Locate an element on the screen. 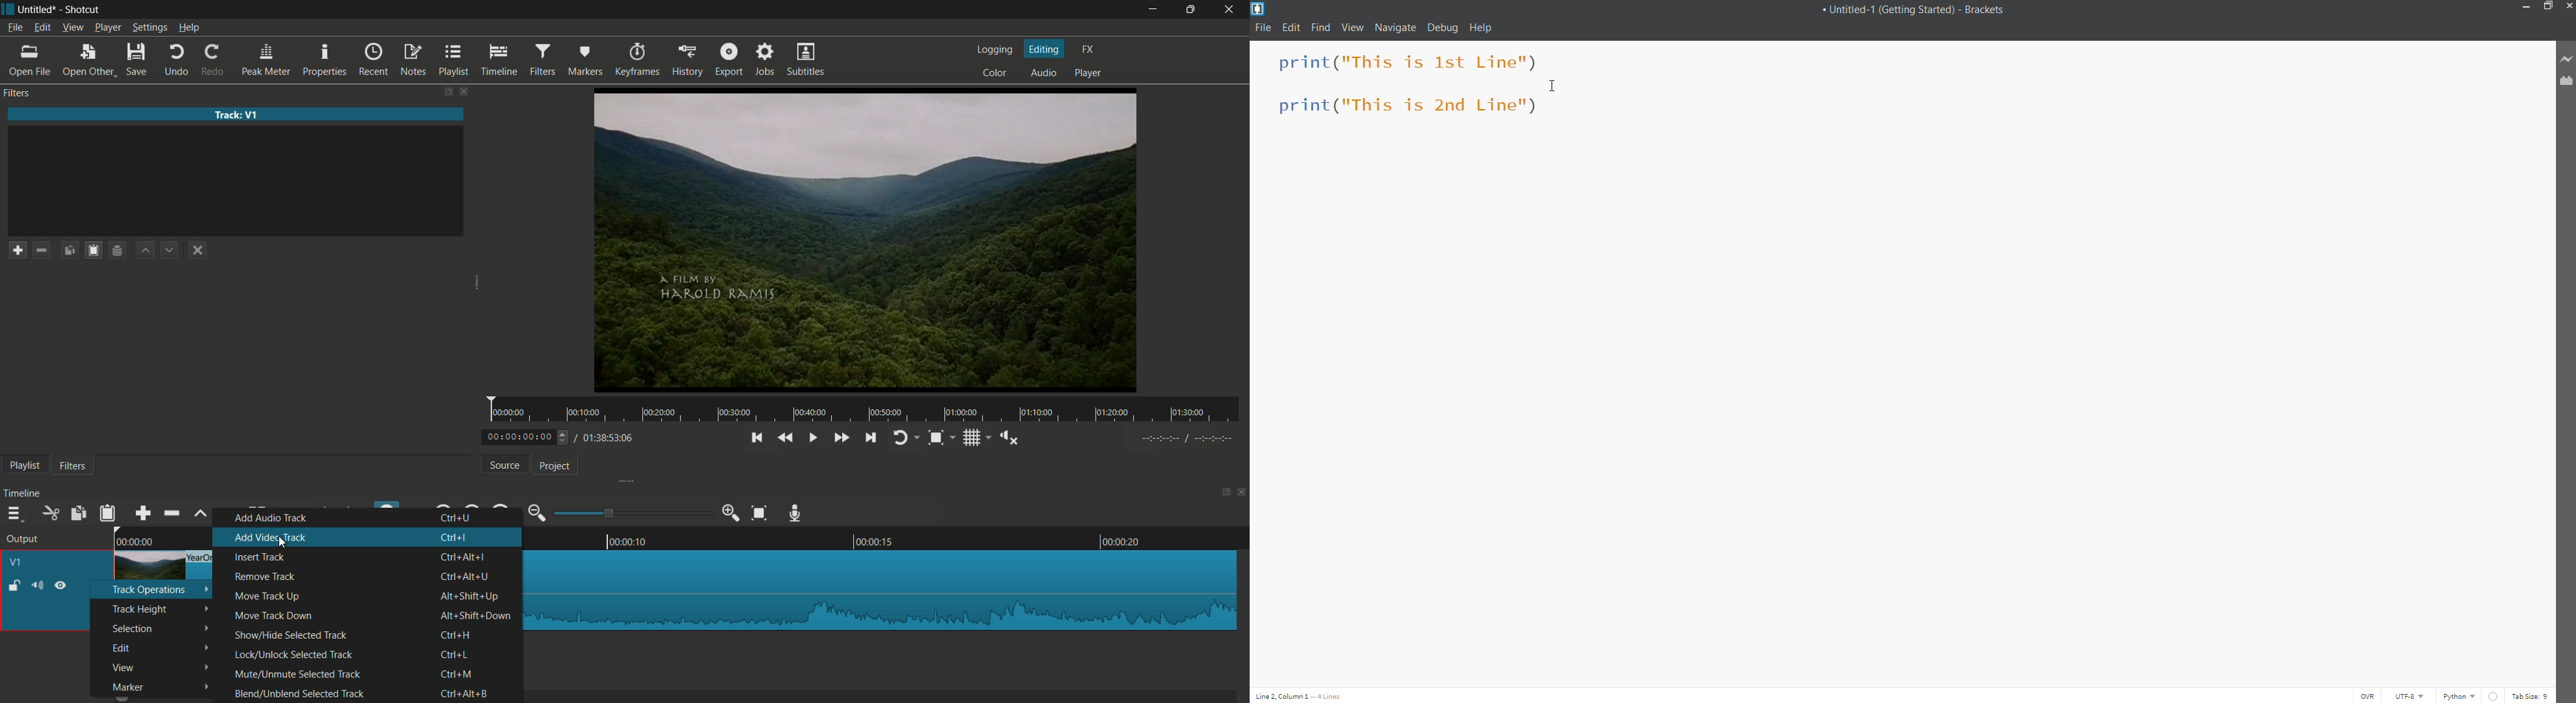  save filters is located at coordinates (94, 251).